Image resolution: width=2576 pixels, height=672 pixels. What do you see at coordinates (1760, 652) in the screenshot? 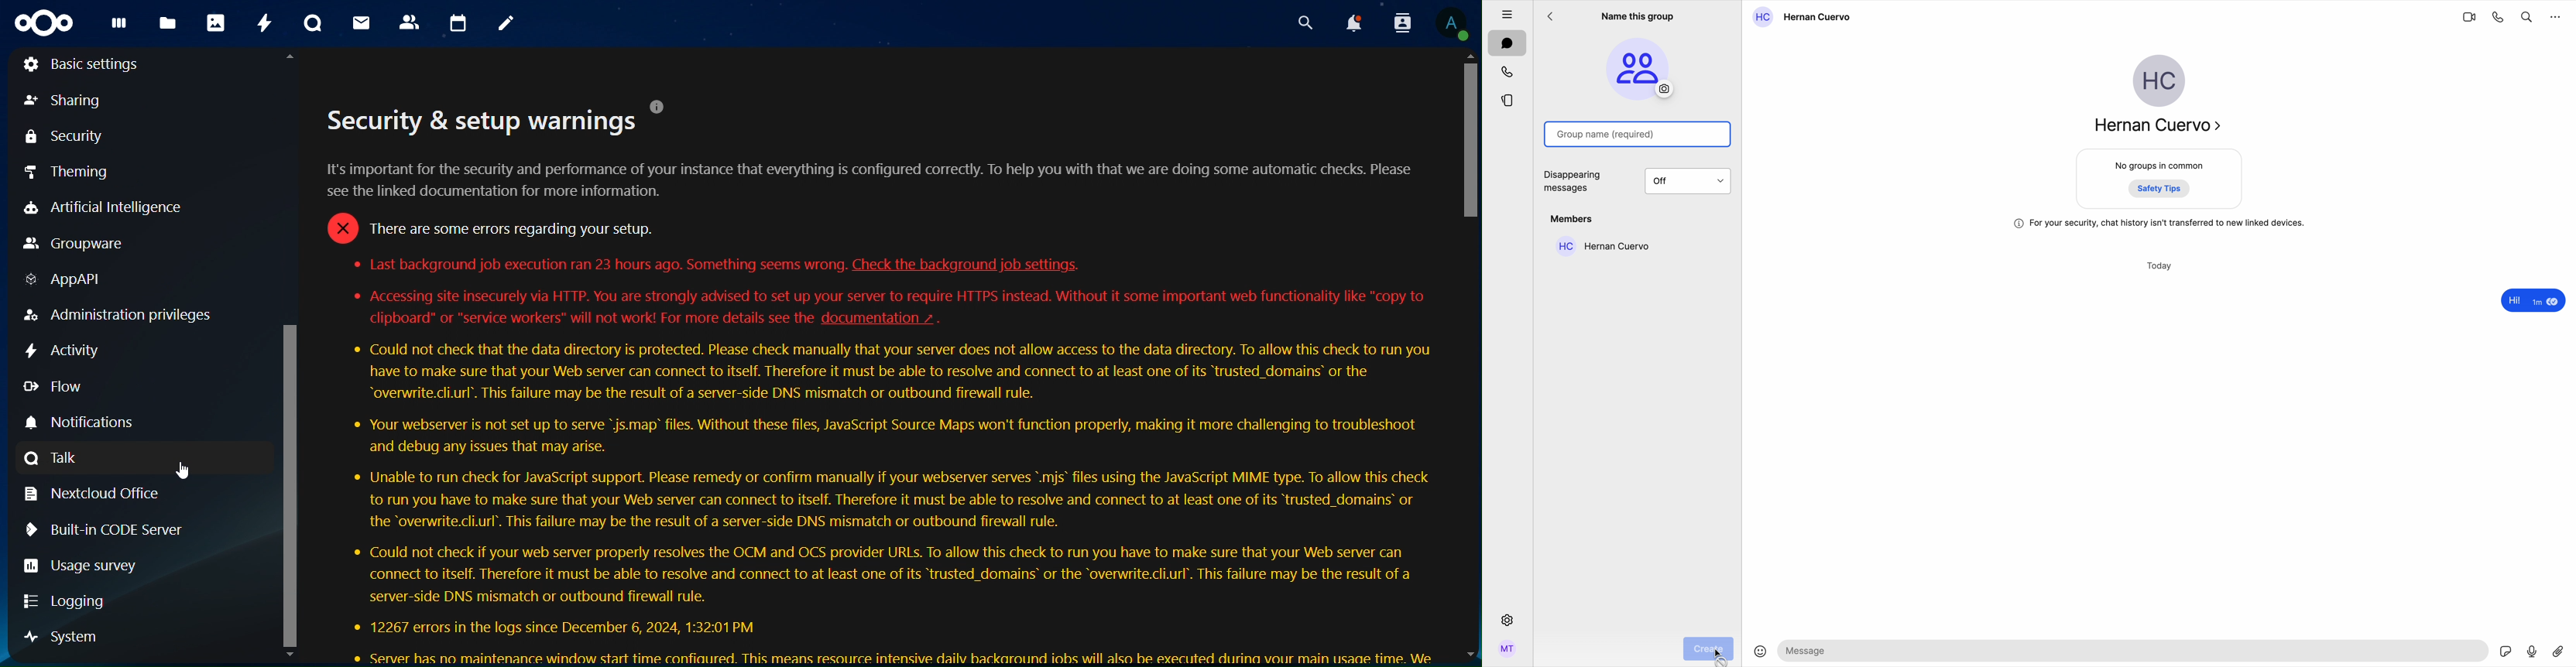
I see `emoji` at bounding box center [1760, 652].